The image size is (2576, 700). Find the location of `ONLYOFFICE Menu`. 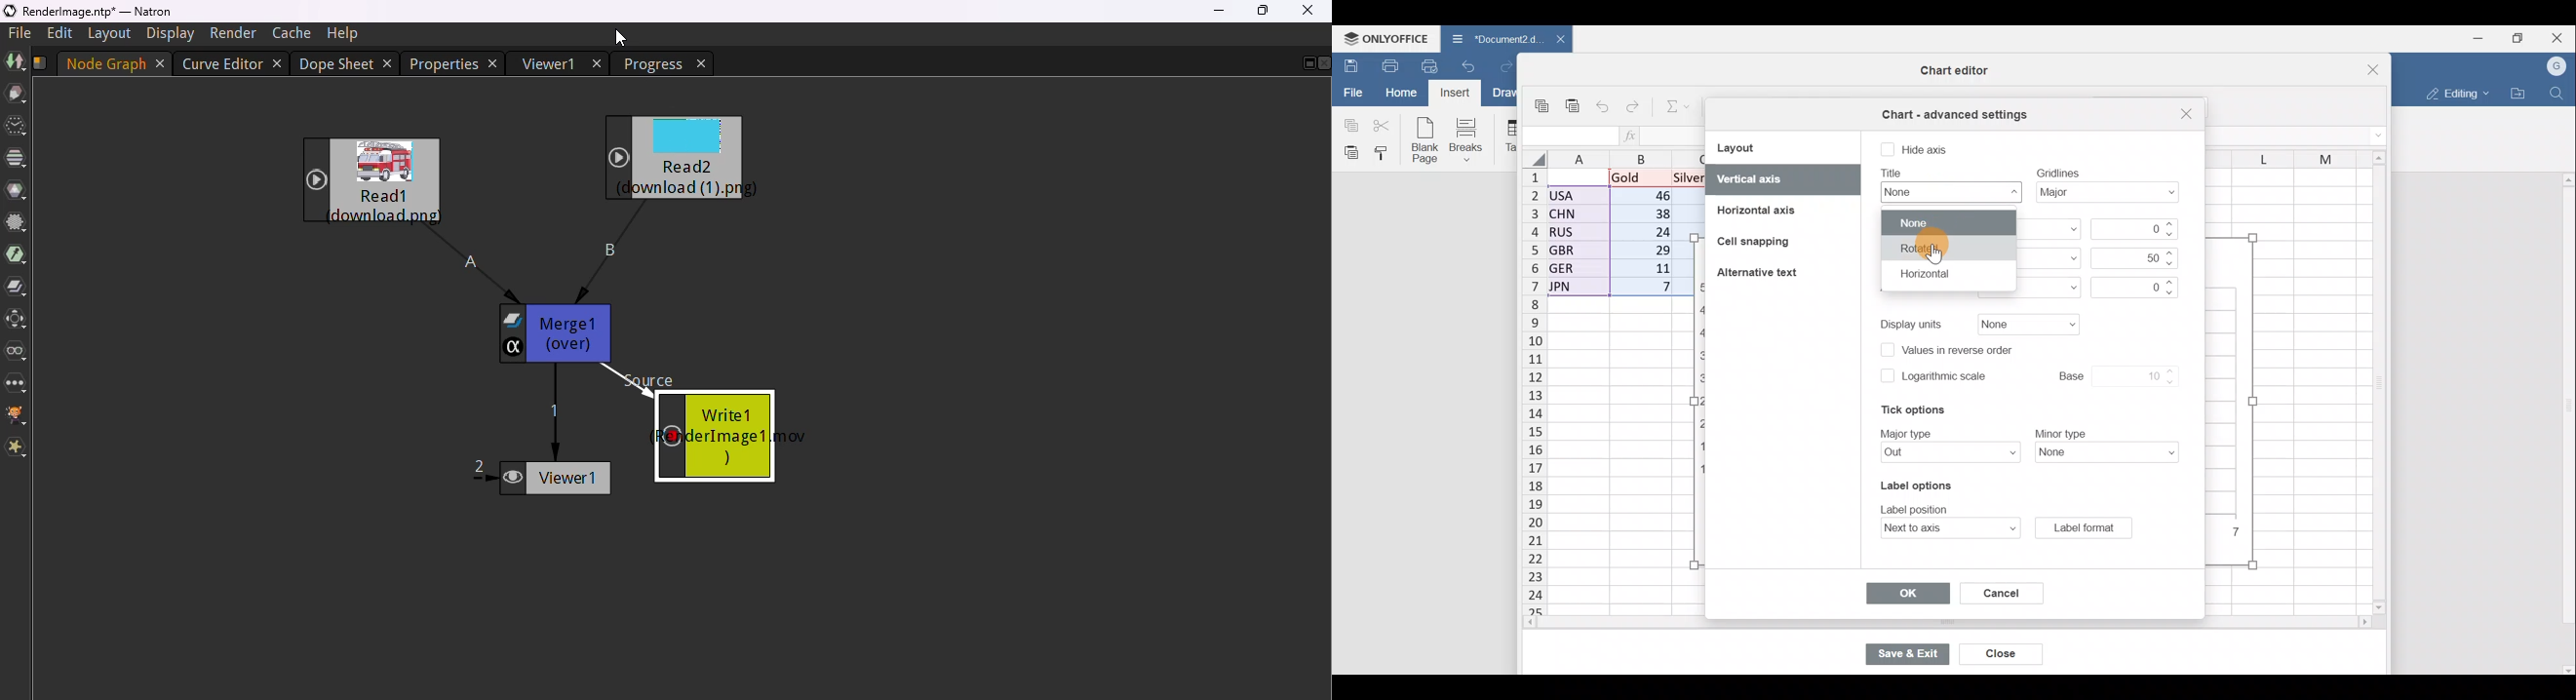

ONLYOFFICE Menu is located at coordinates (1385, 38).